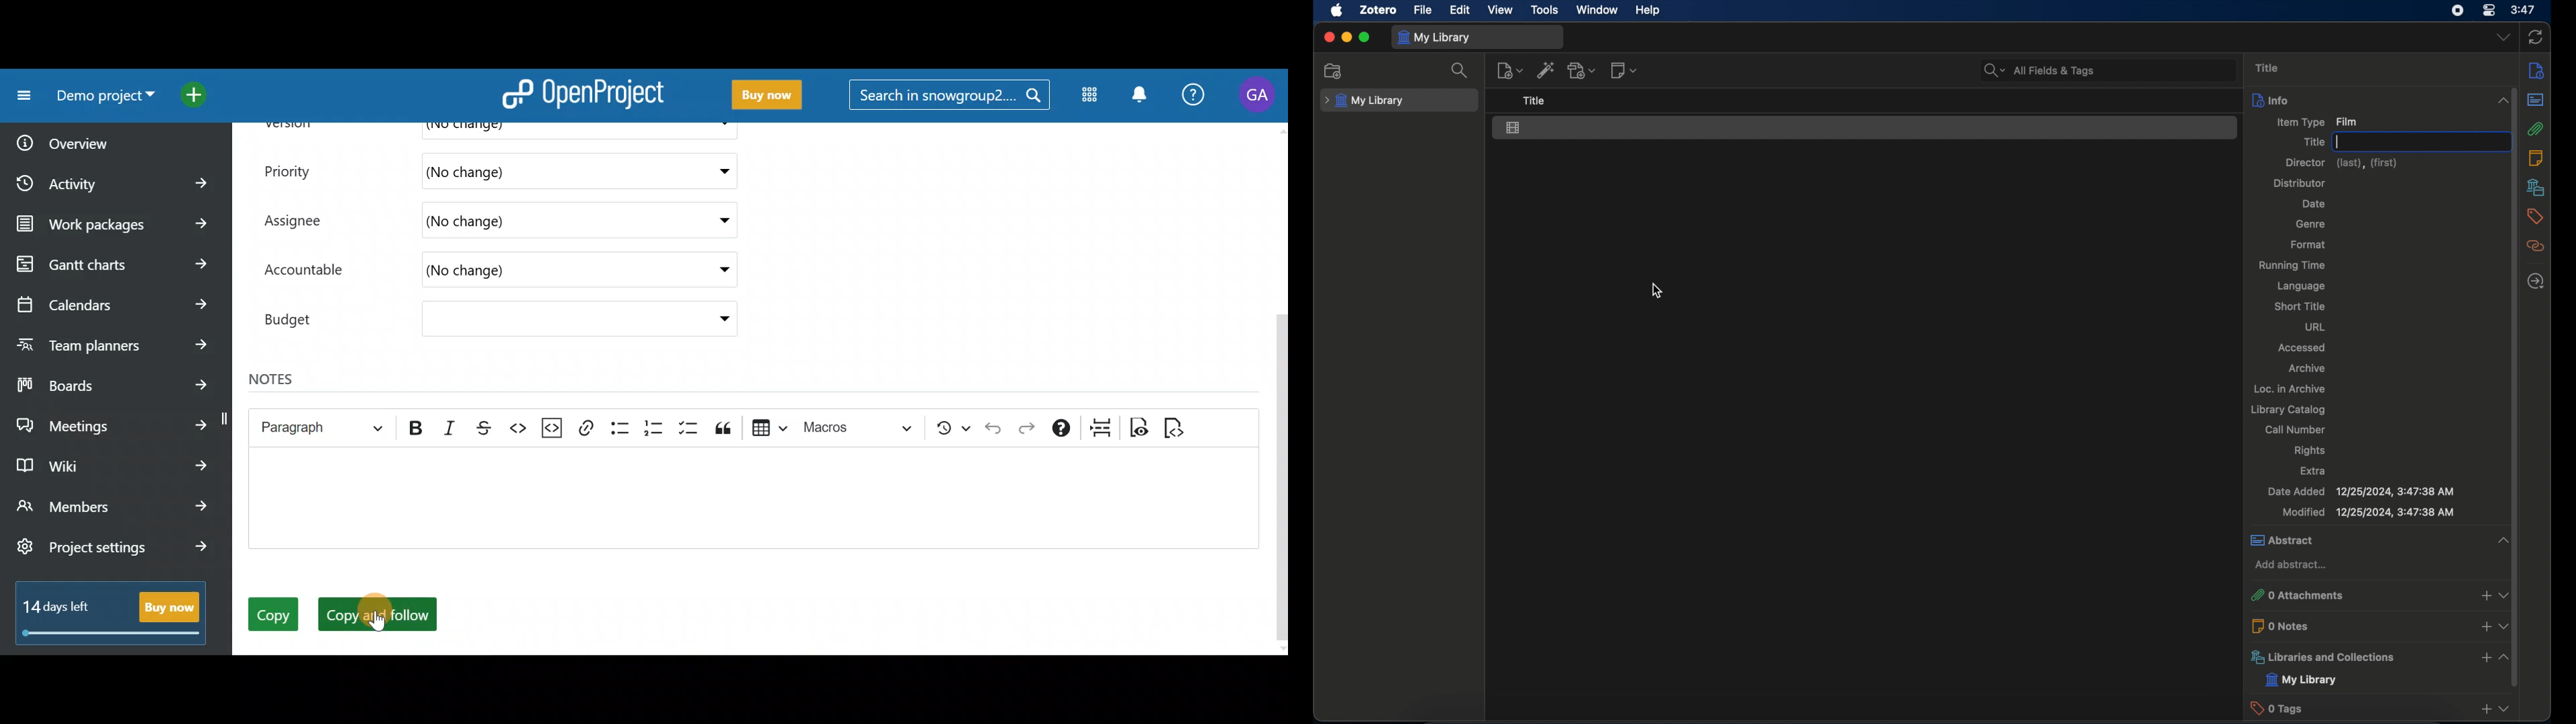  Describe the element at coordinates (1546, 10) in the screenshot. I see `tools` at that location.